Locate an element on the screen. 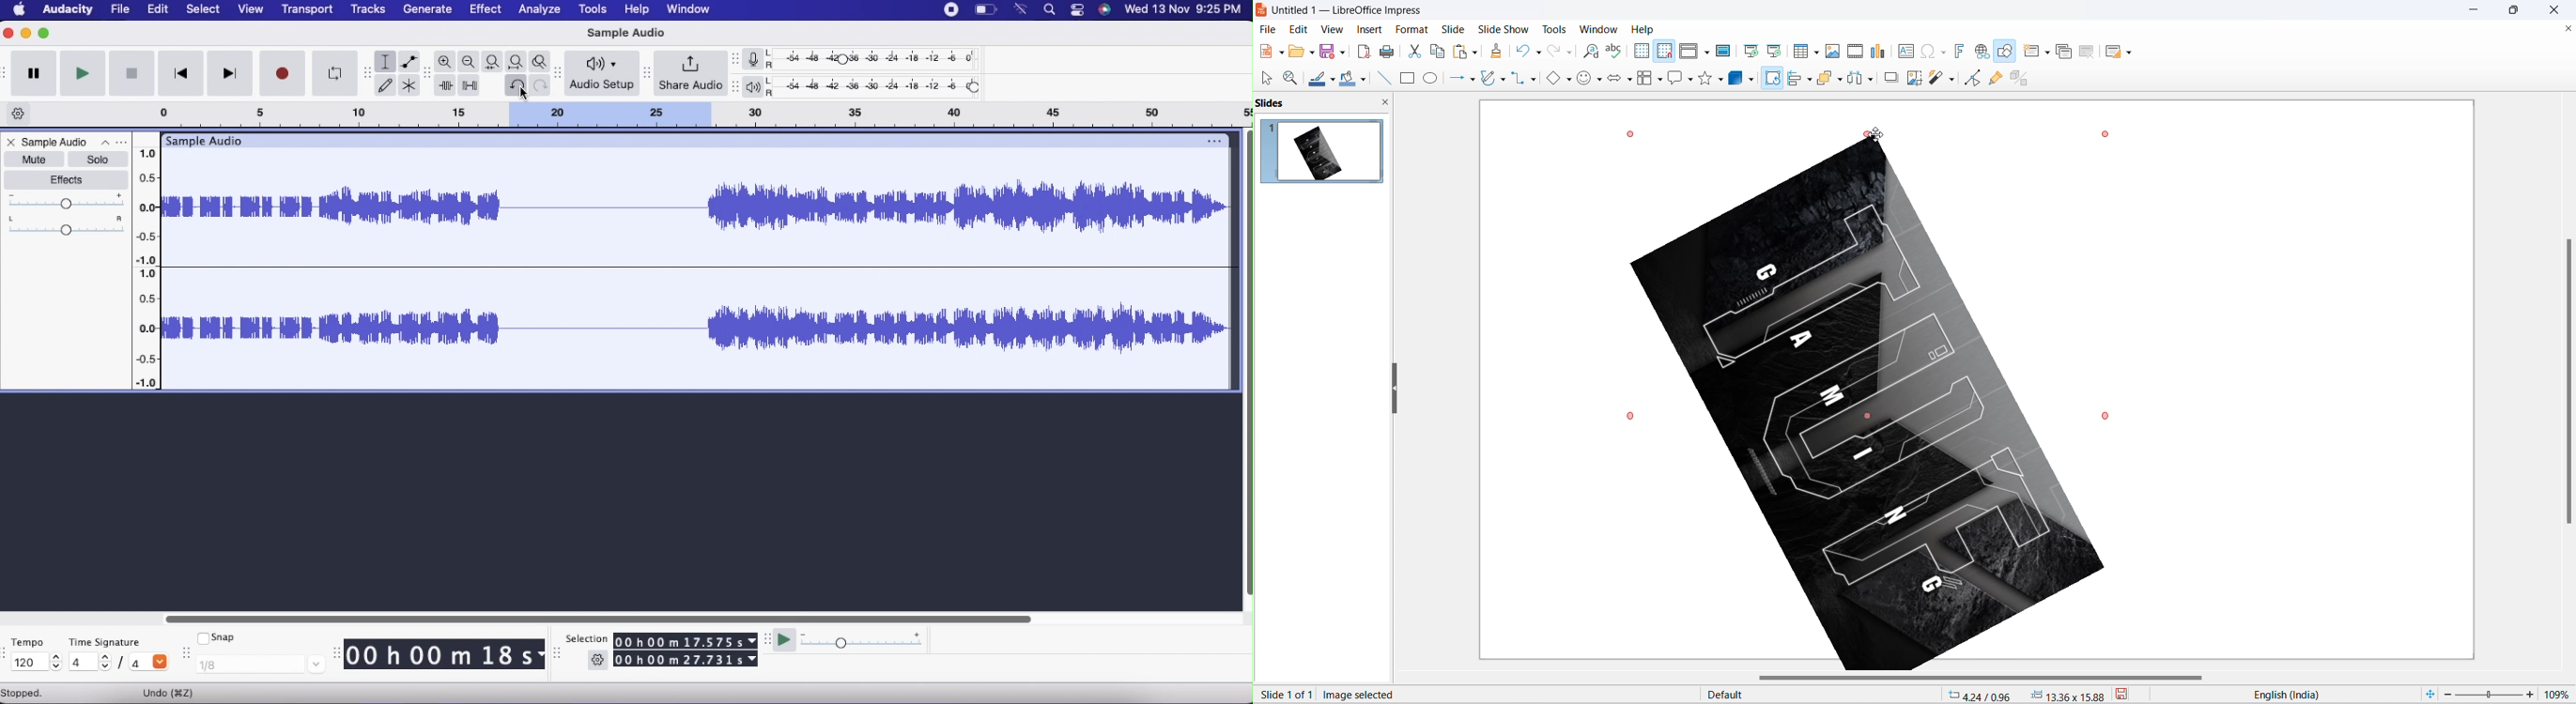  Playback meter is located at coordinates (758, 86).